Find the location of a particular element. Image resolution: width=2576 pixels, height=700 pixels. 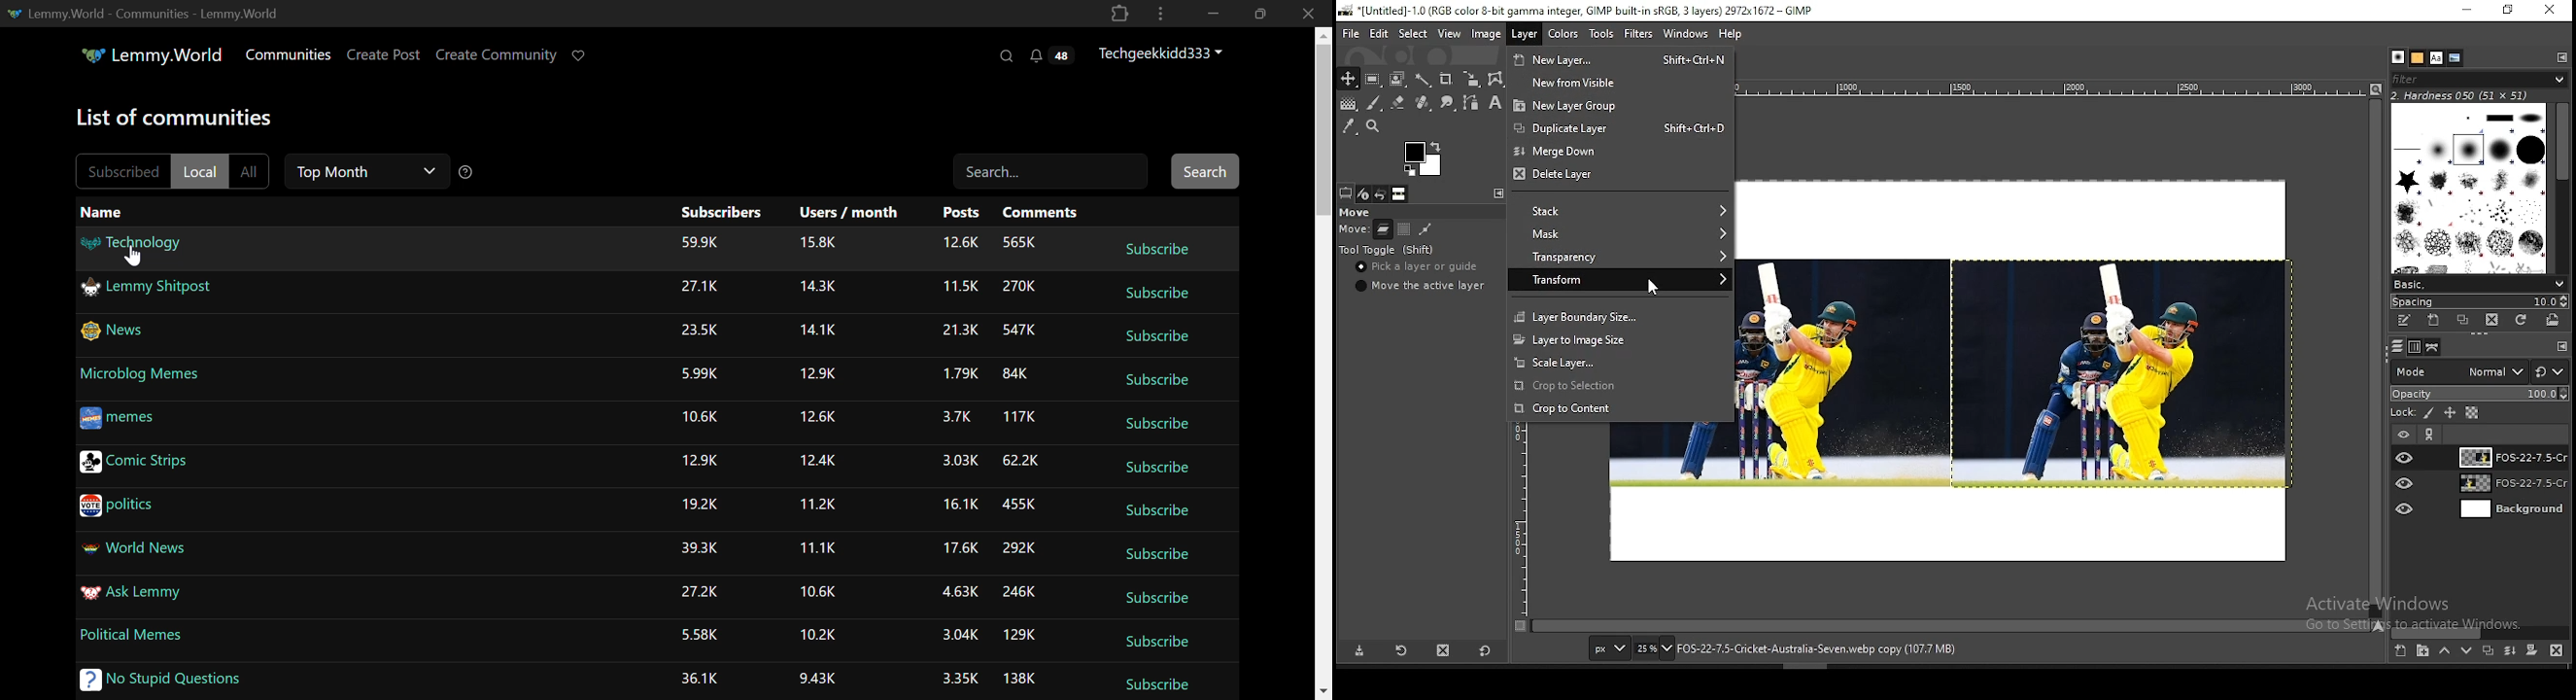

pick a layer or guide is located at coordinates (1419, 268).